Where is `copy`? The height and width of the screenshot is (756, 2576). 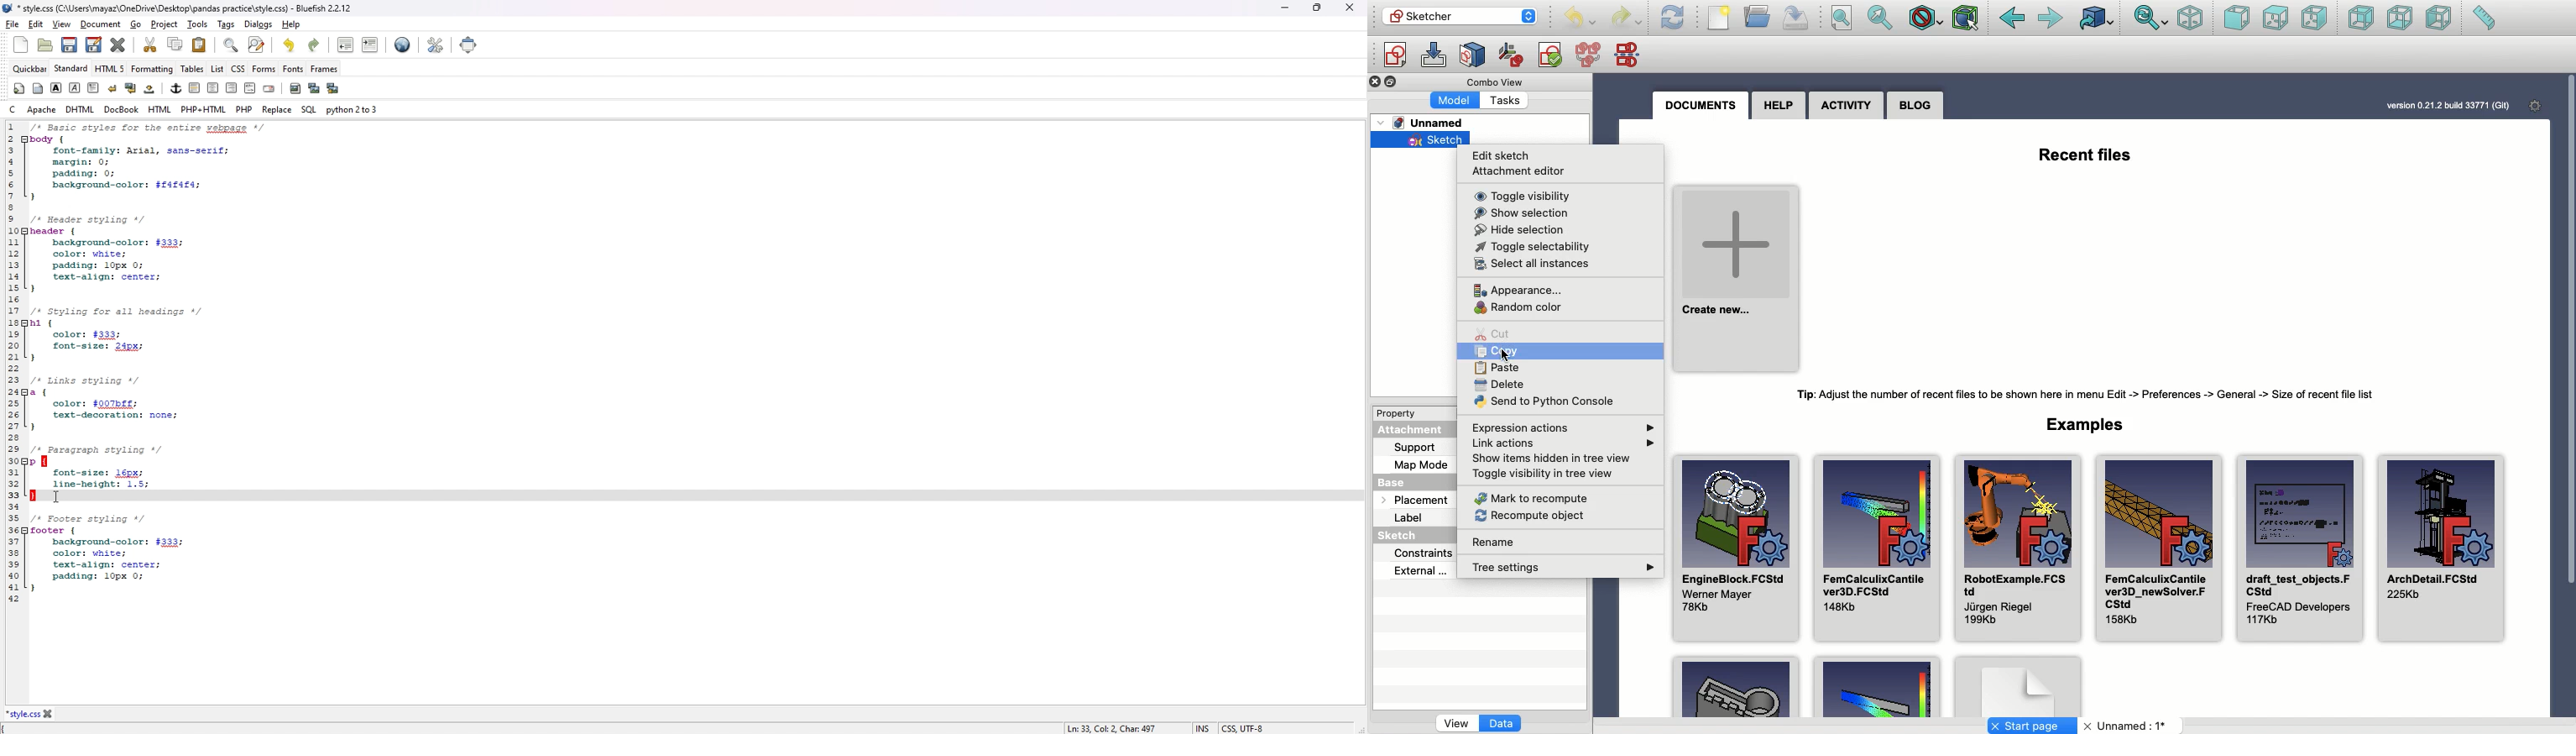
copy is located at coordinates (175, 43).